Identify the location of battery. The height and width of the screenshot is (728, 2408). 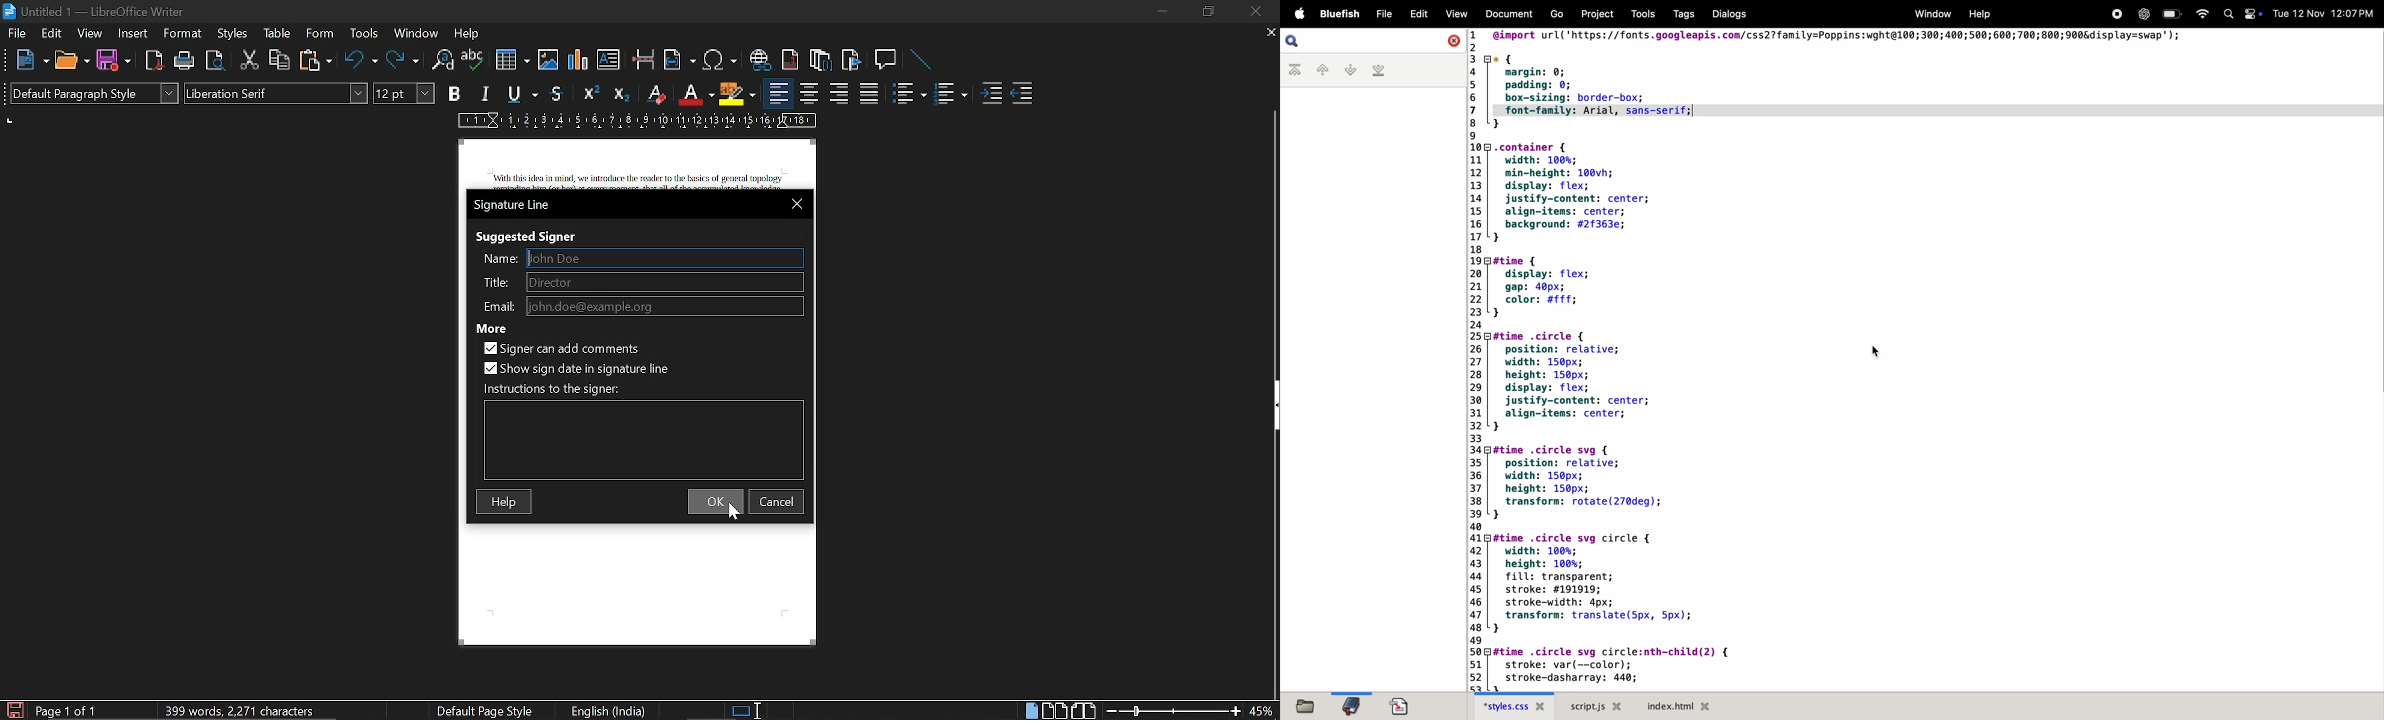
(2171, 14).